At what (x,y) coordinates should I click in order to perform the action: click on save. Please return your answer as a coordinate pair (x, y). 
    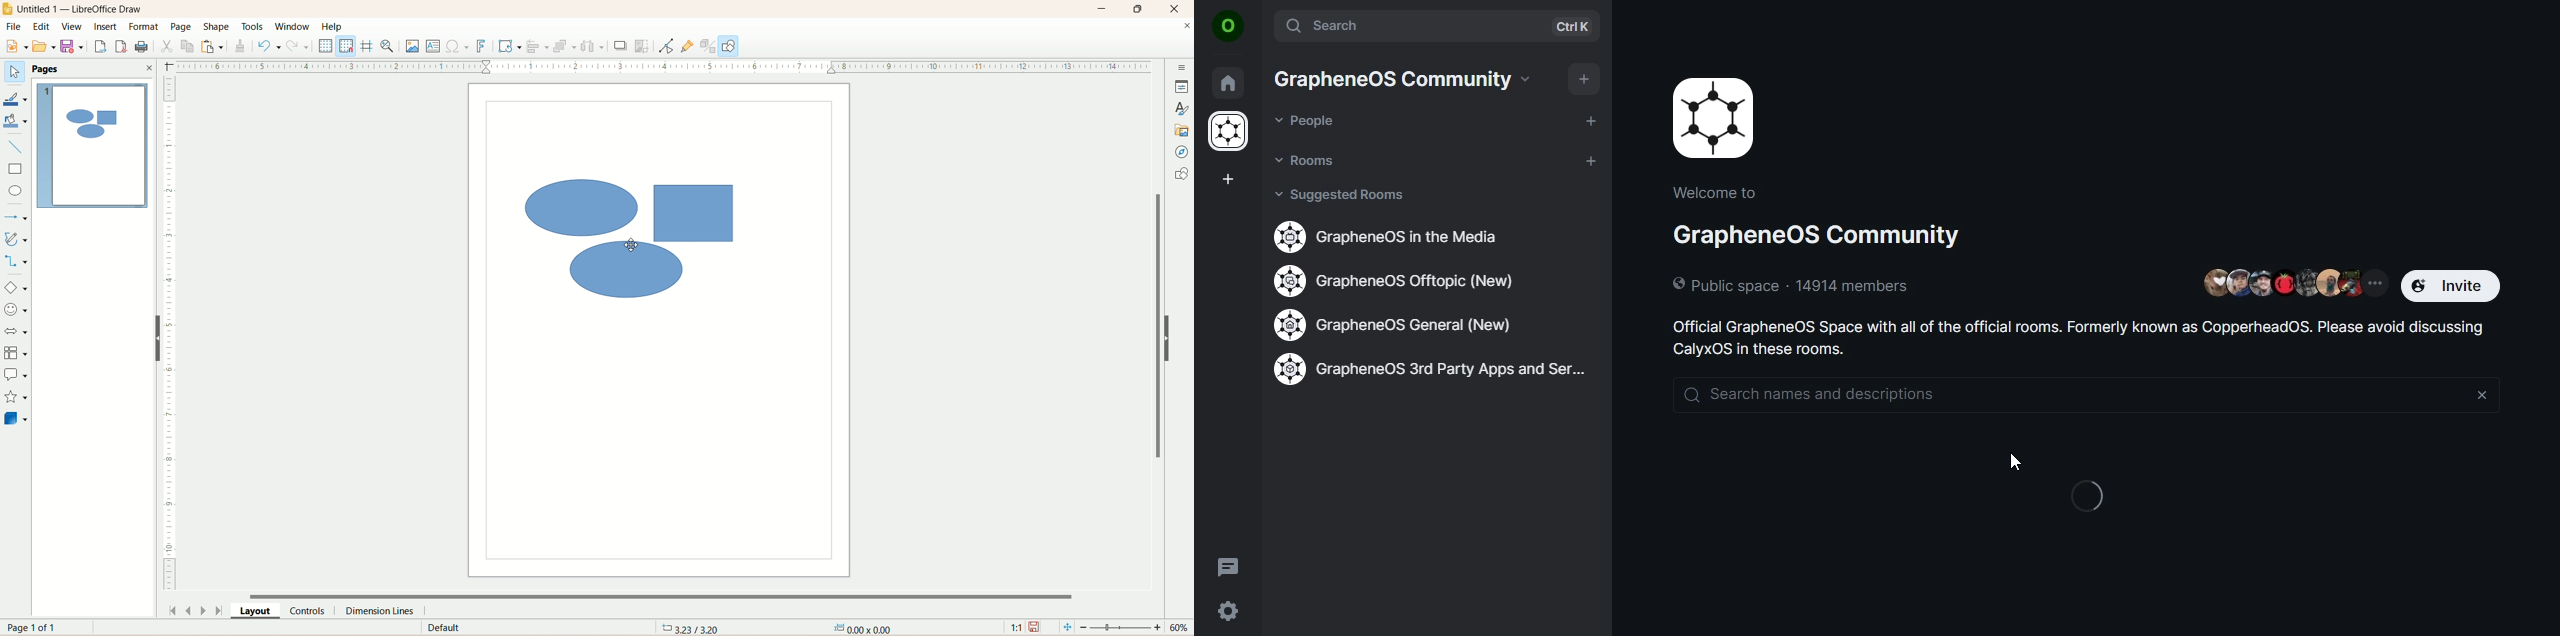
    Looking at the image, I should click on (73, 47).